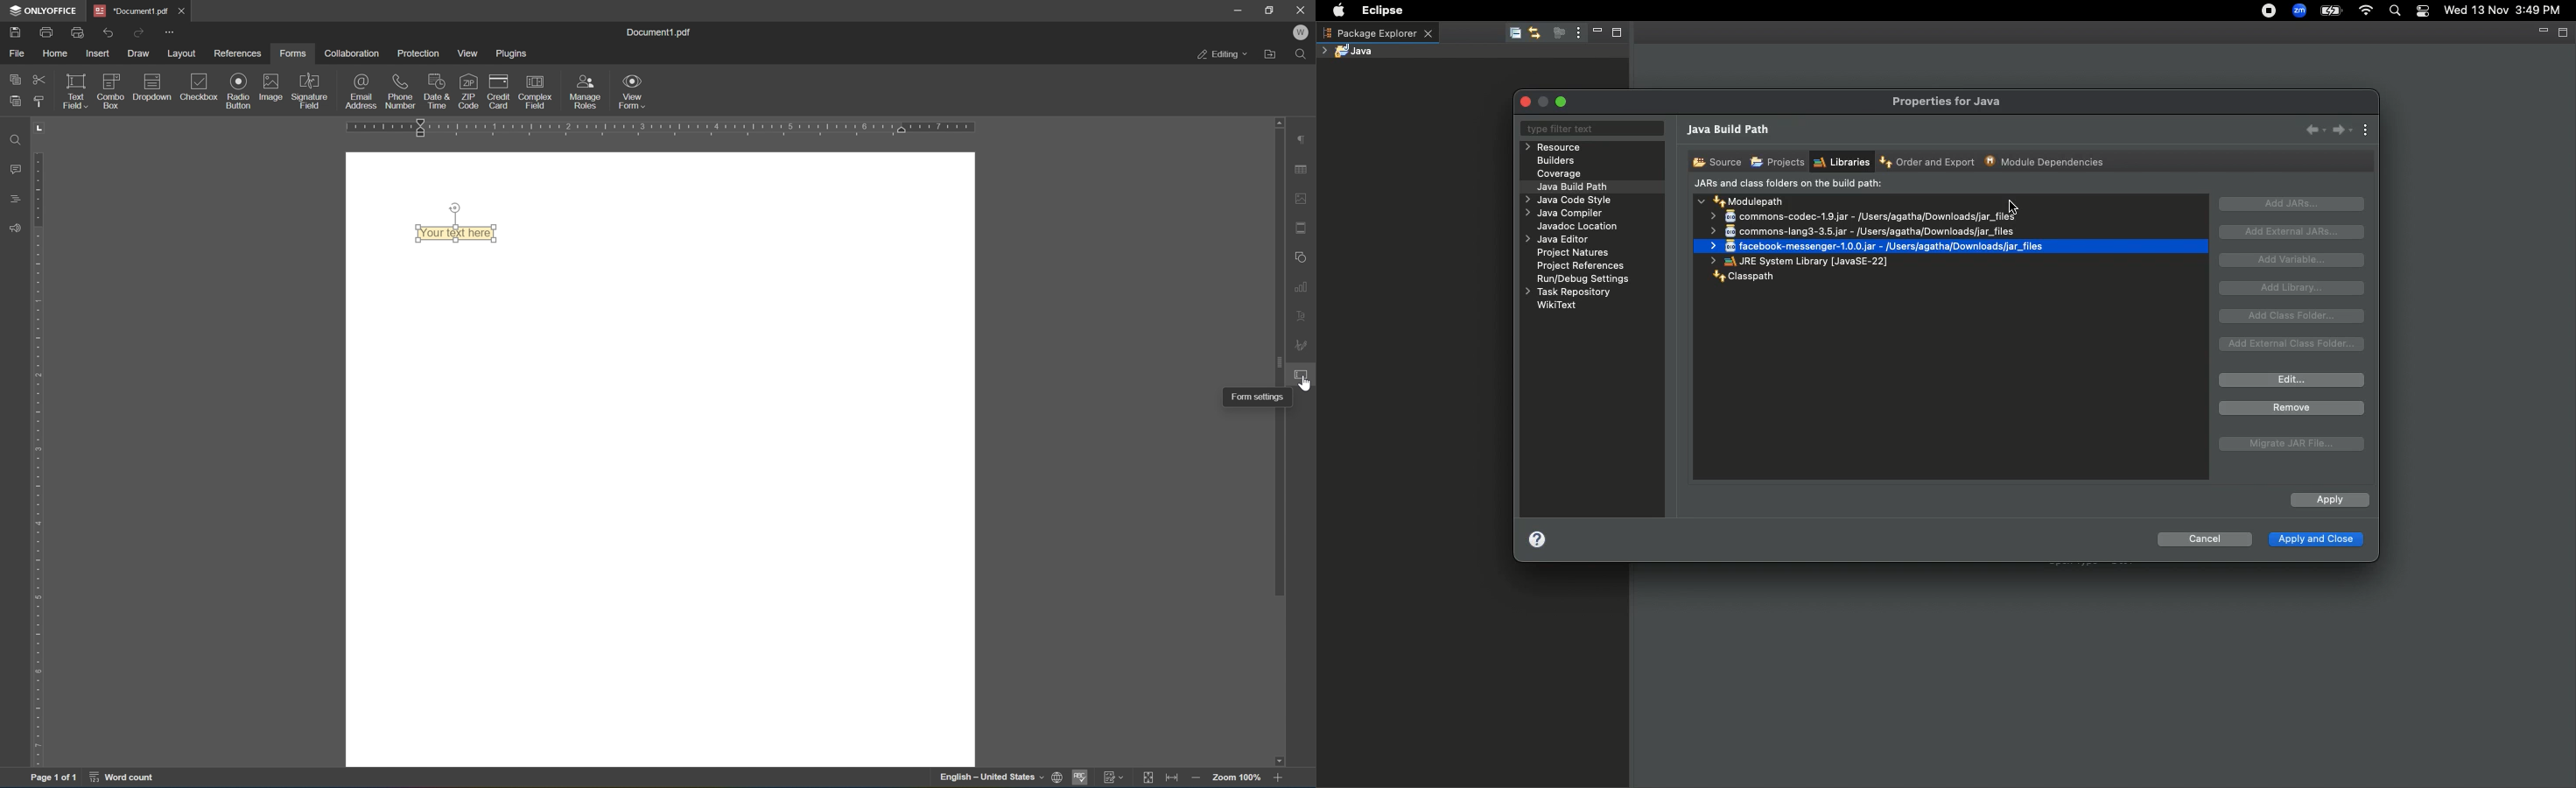 The image size is (2576, 812). Describe the element at coordinates (1113, 777) in the screenshot. I see `track changes` at that location.